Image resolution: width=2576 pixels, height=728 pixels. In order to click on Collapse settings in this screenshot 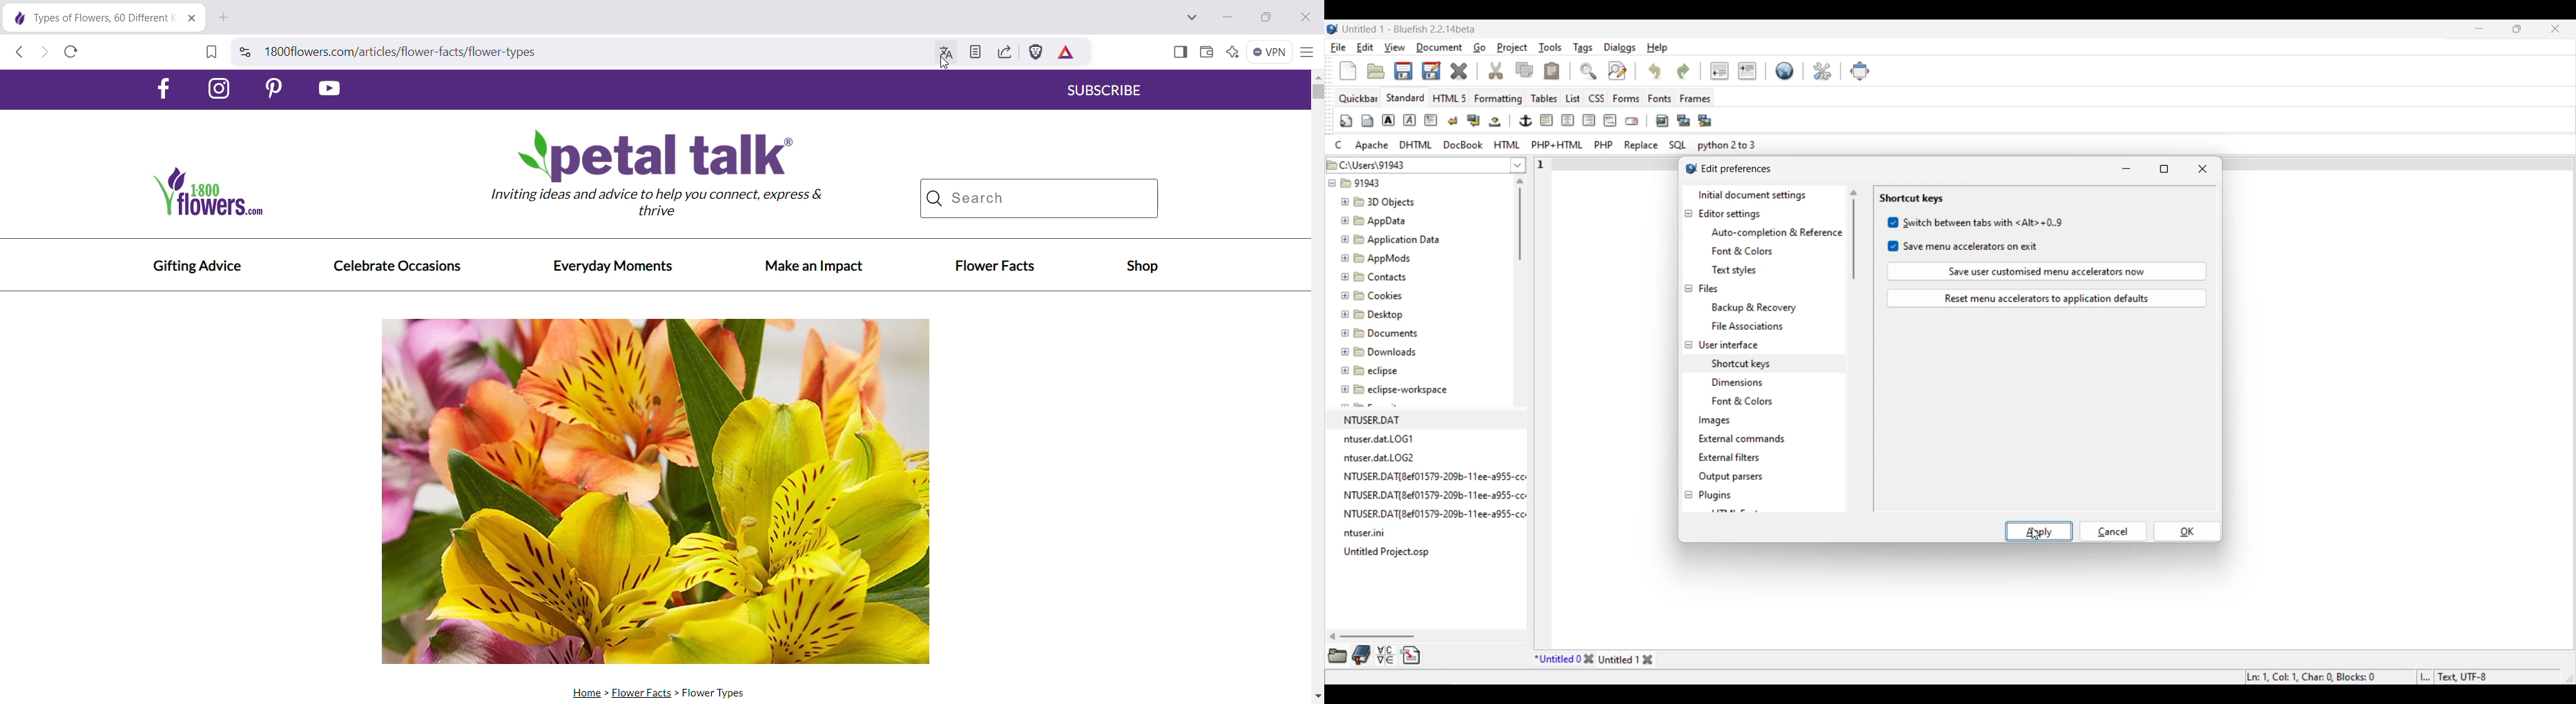, I will do `click(1688, 355)`.